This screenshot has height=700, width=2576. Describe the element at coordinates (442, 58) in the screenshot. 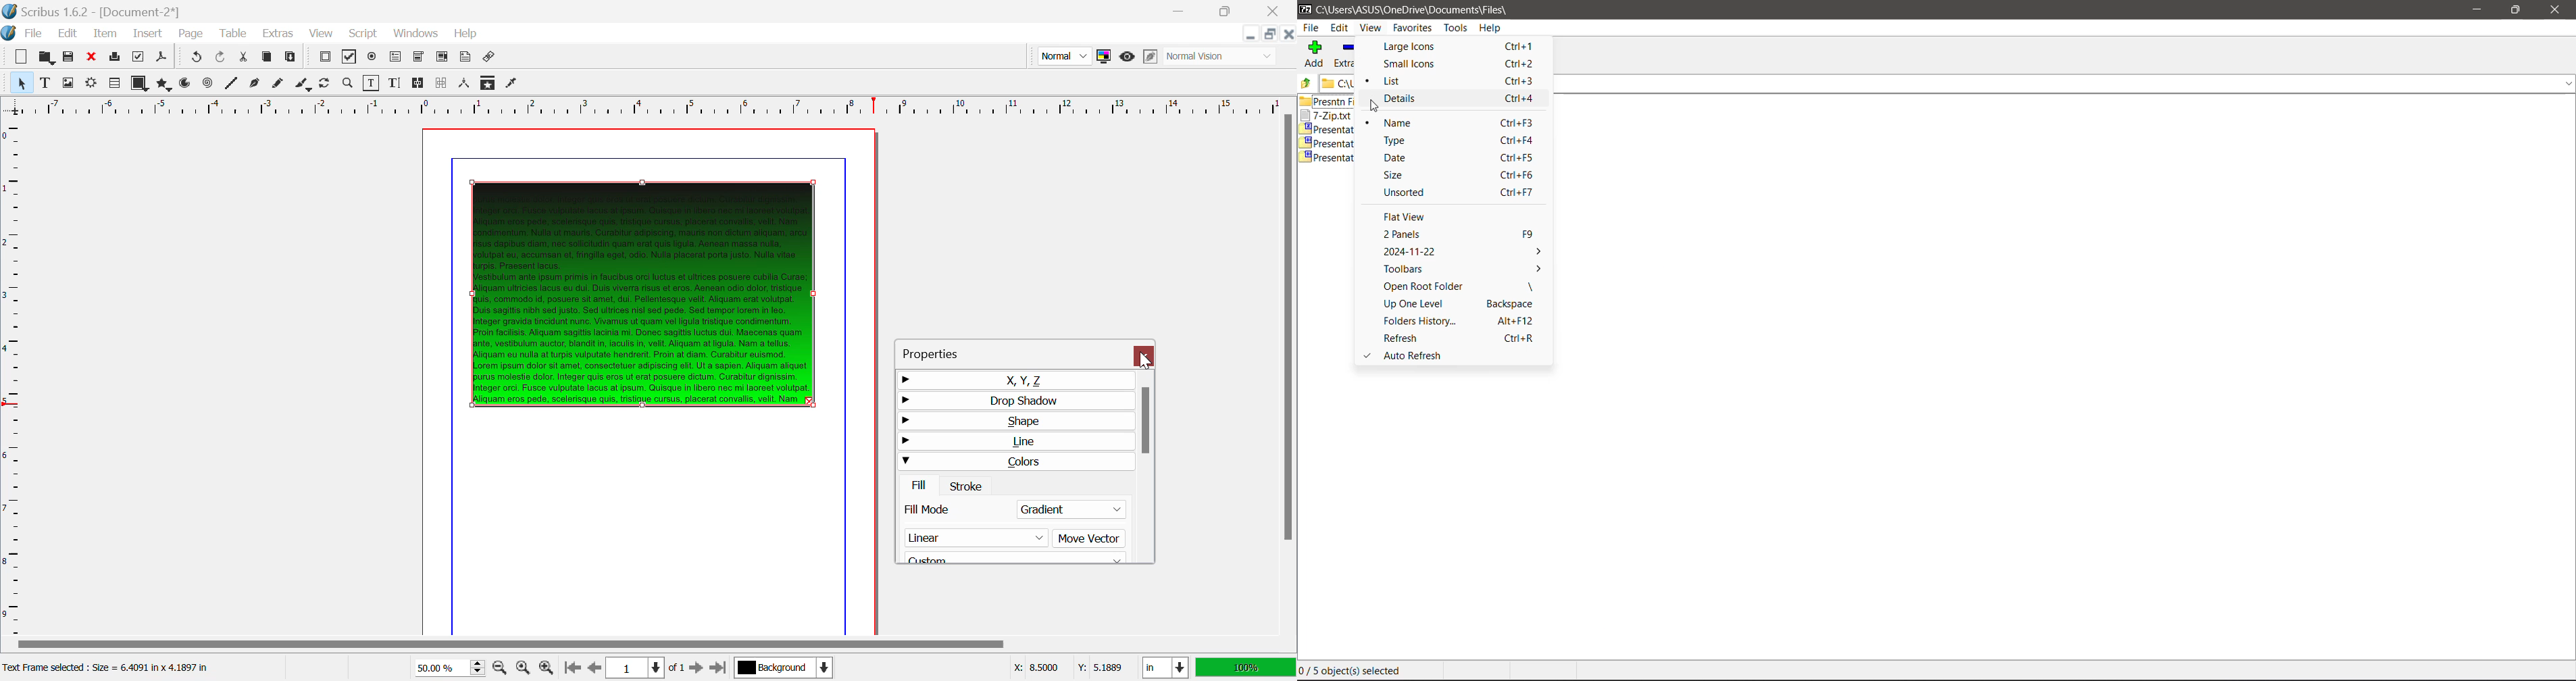

I see `Pdf List Box` at that location.